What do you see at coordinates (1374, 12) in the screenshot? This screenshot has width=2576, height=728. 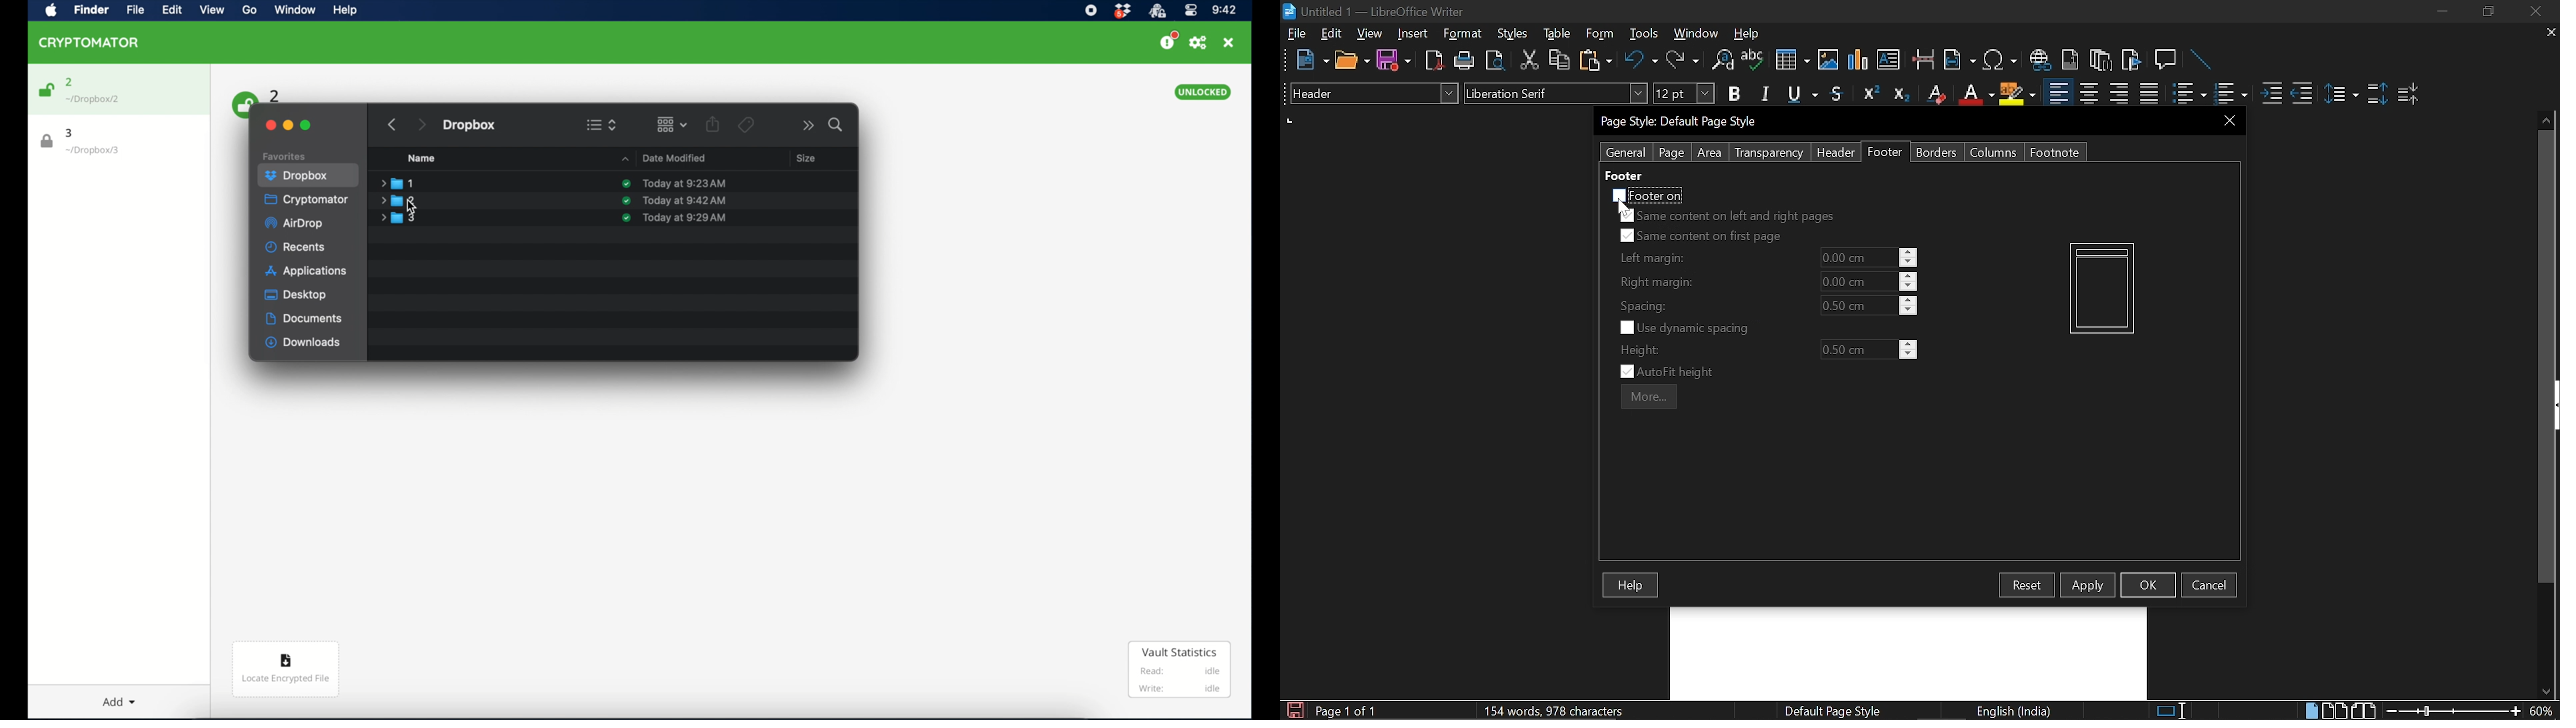 I see `Current window` at bounding box center [1374, 12].